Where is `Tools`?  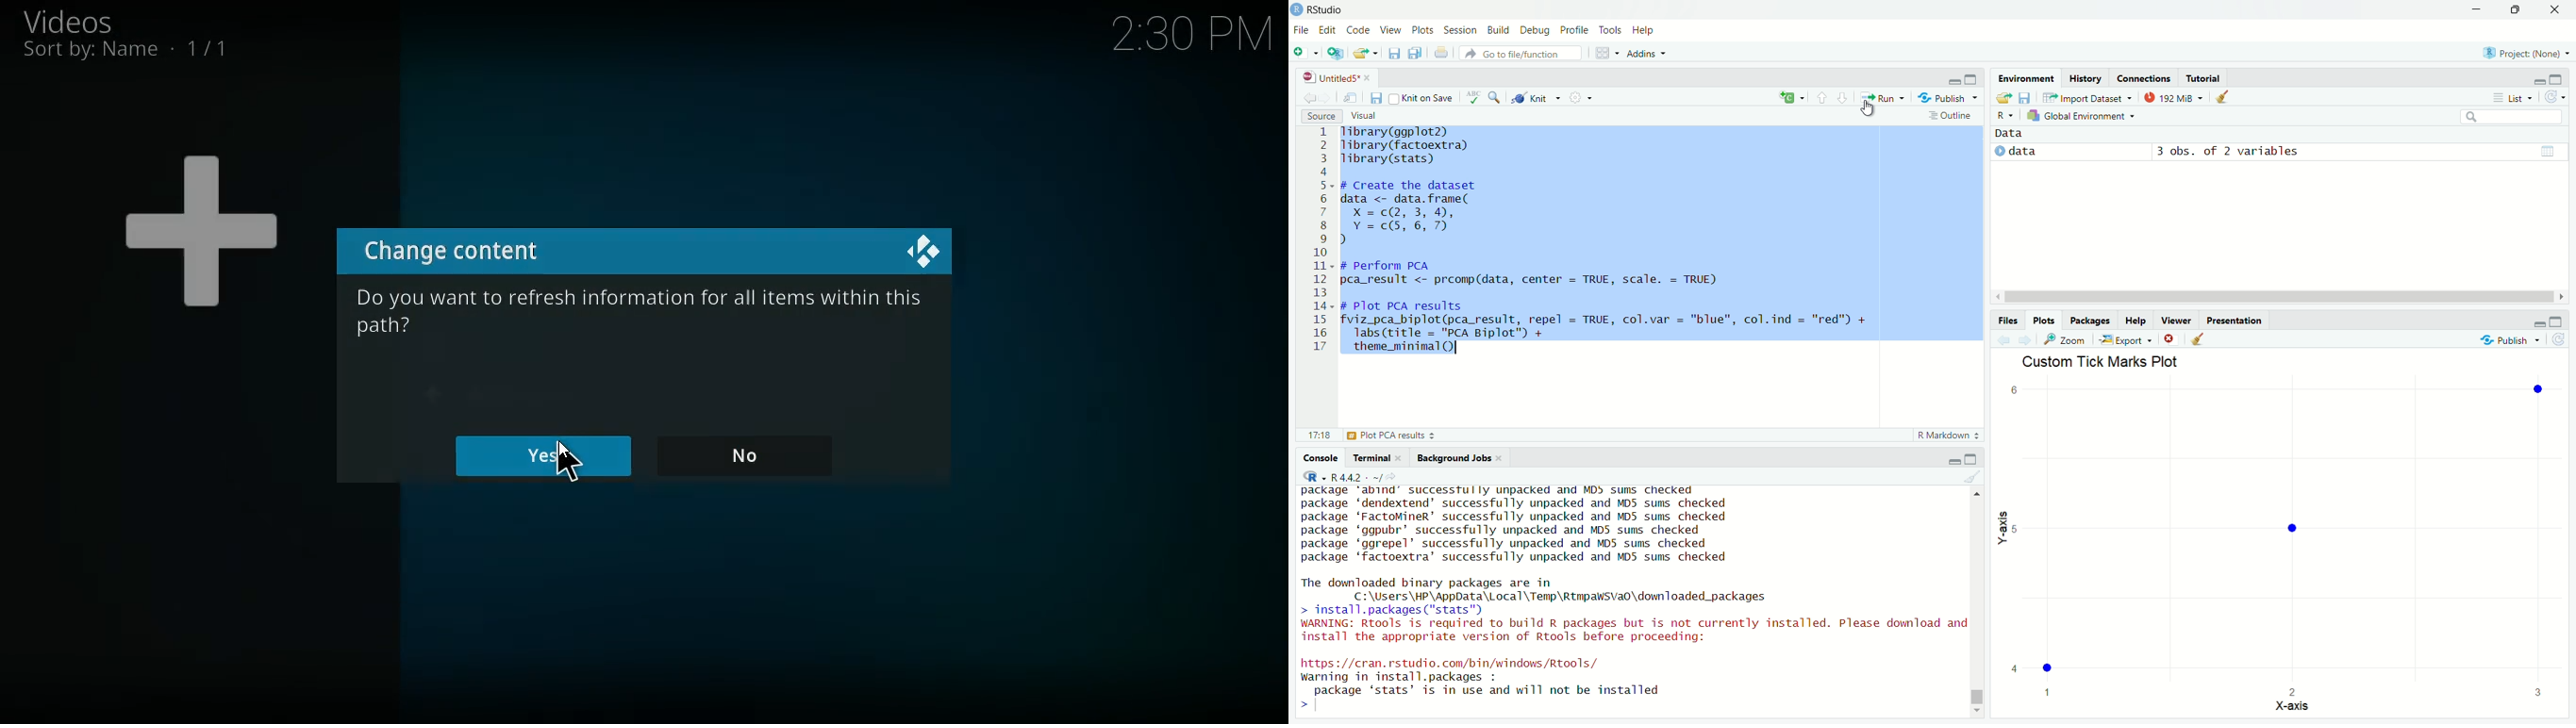
Tools is located at coordinates (1611, 31).